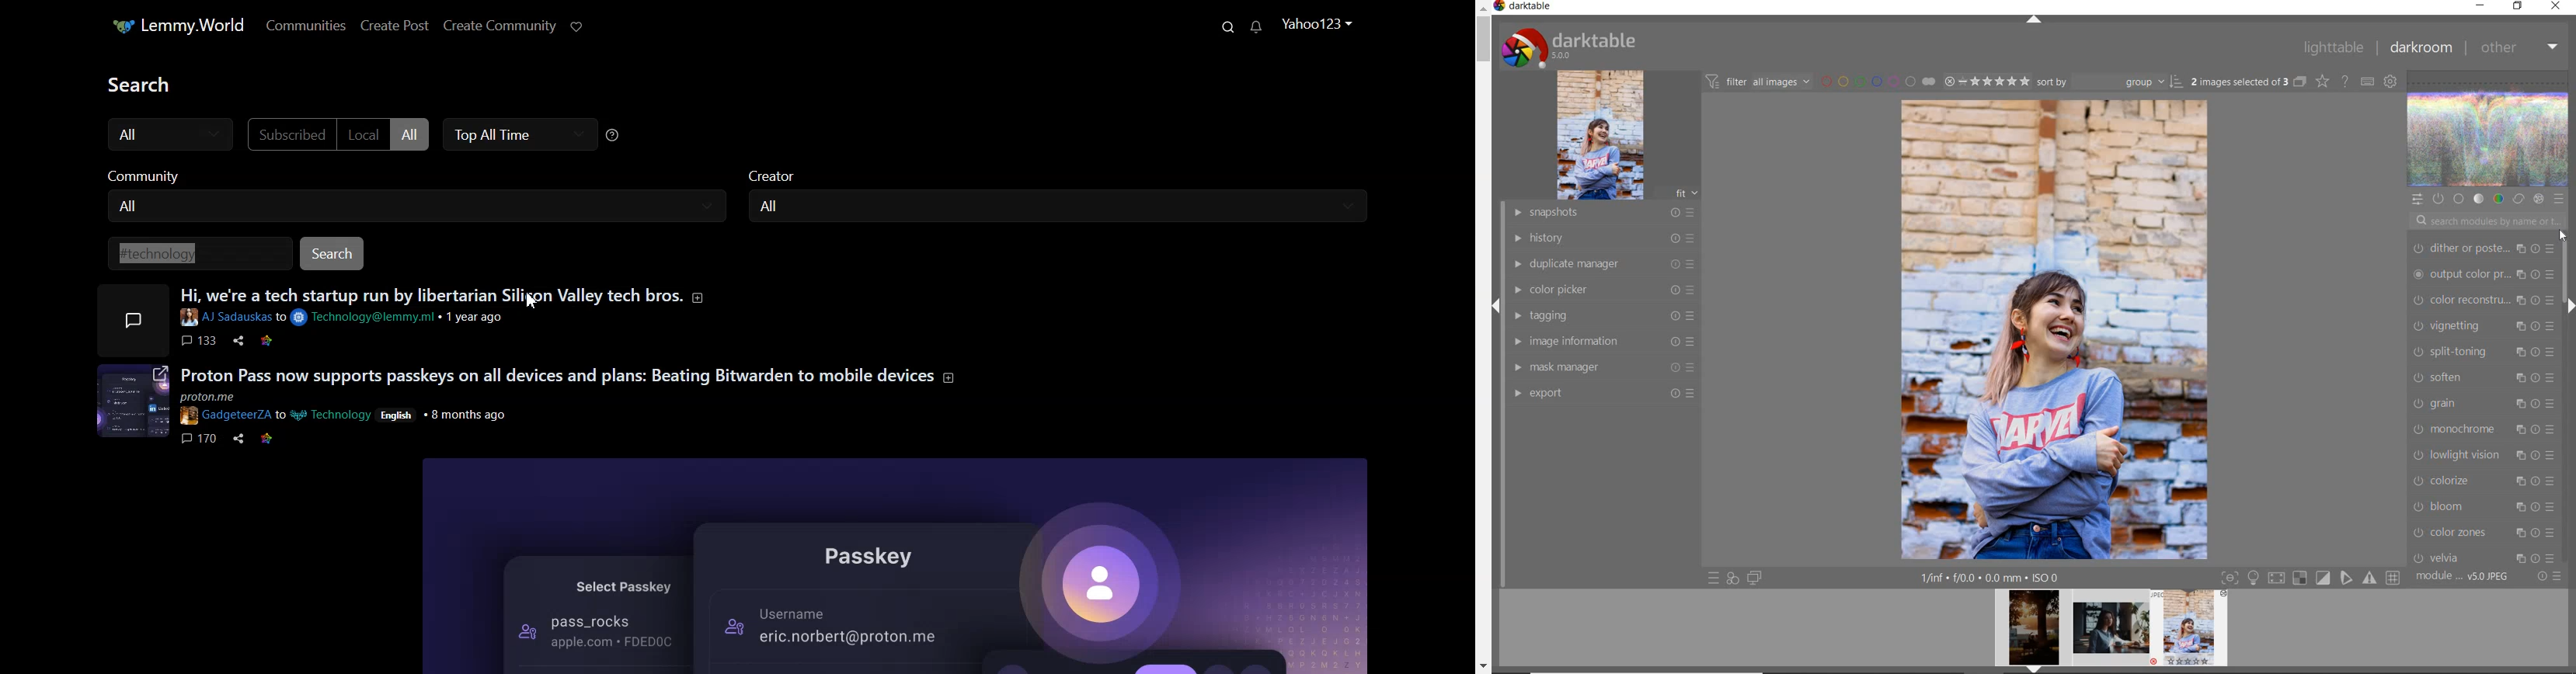 This screenshot has width=2576, height=700. Describe the element at coordinates (1755, 578) in the screenshot. I see `display a second darkroom image window` at that location.